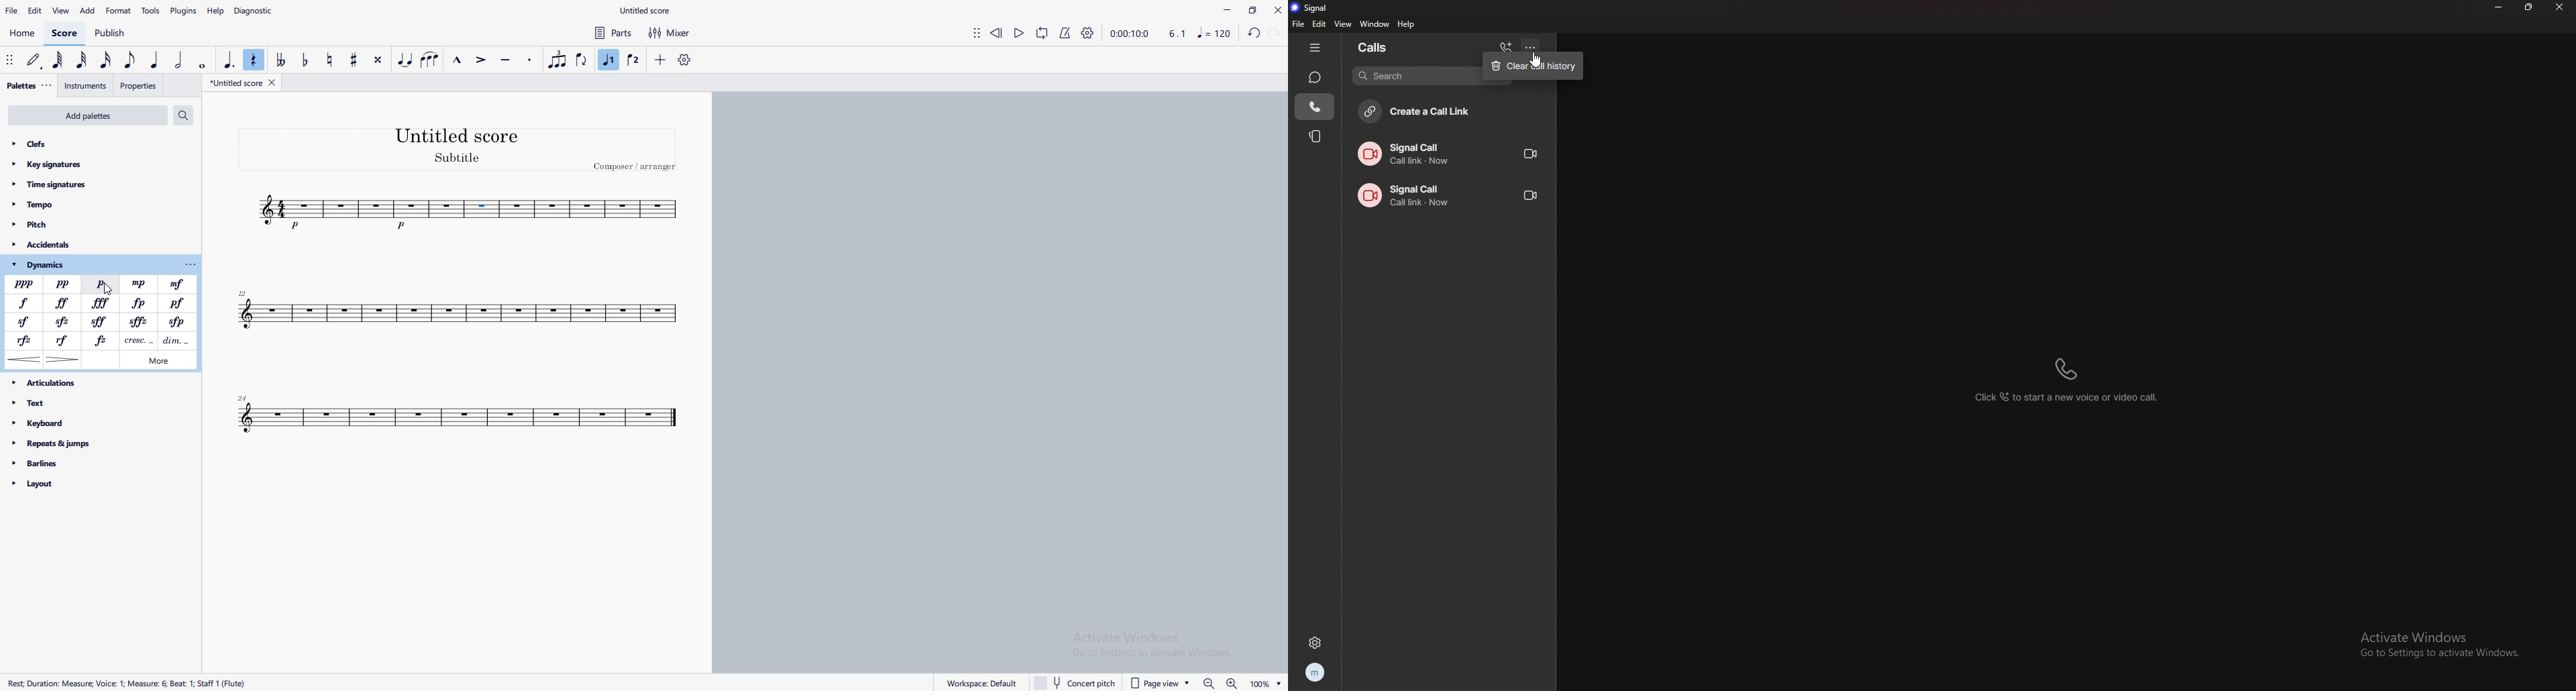 Image resolution: width=2576 pixels, height=700 pixels. I want to click on chats, so click(1316, 77).